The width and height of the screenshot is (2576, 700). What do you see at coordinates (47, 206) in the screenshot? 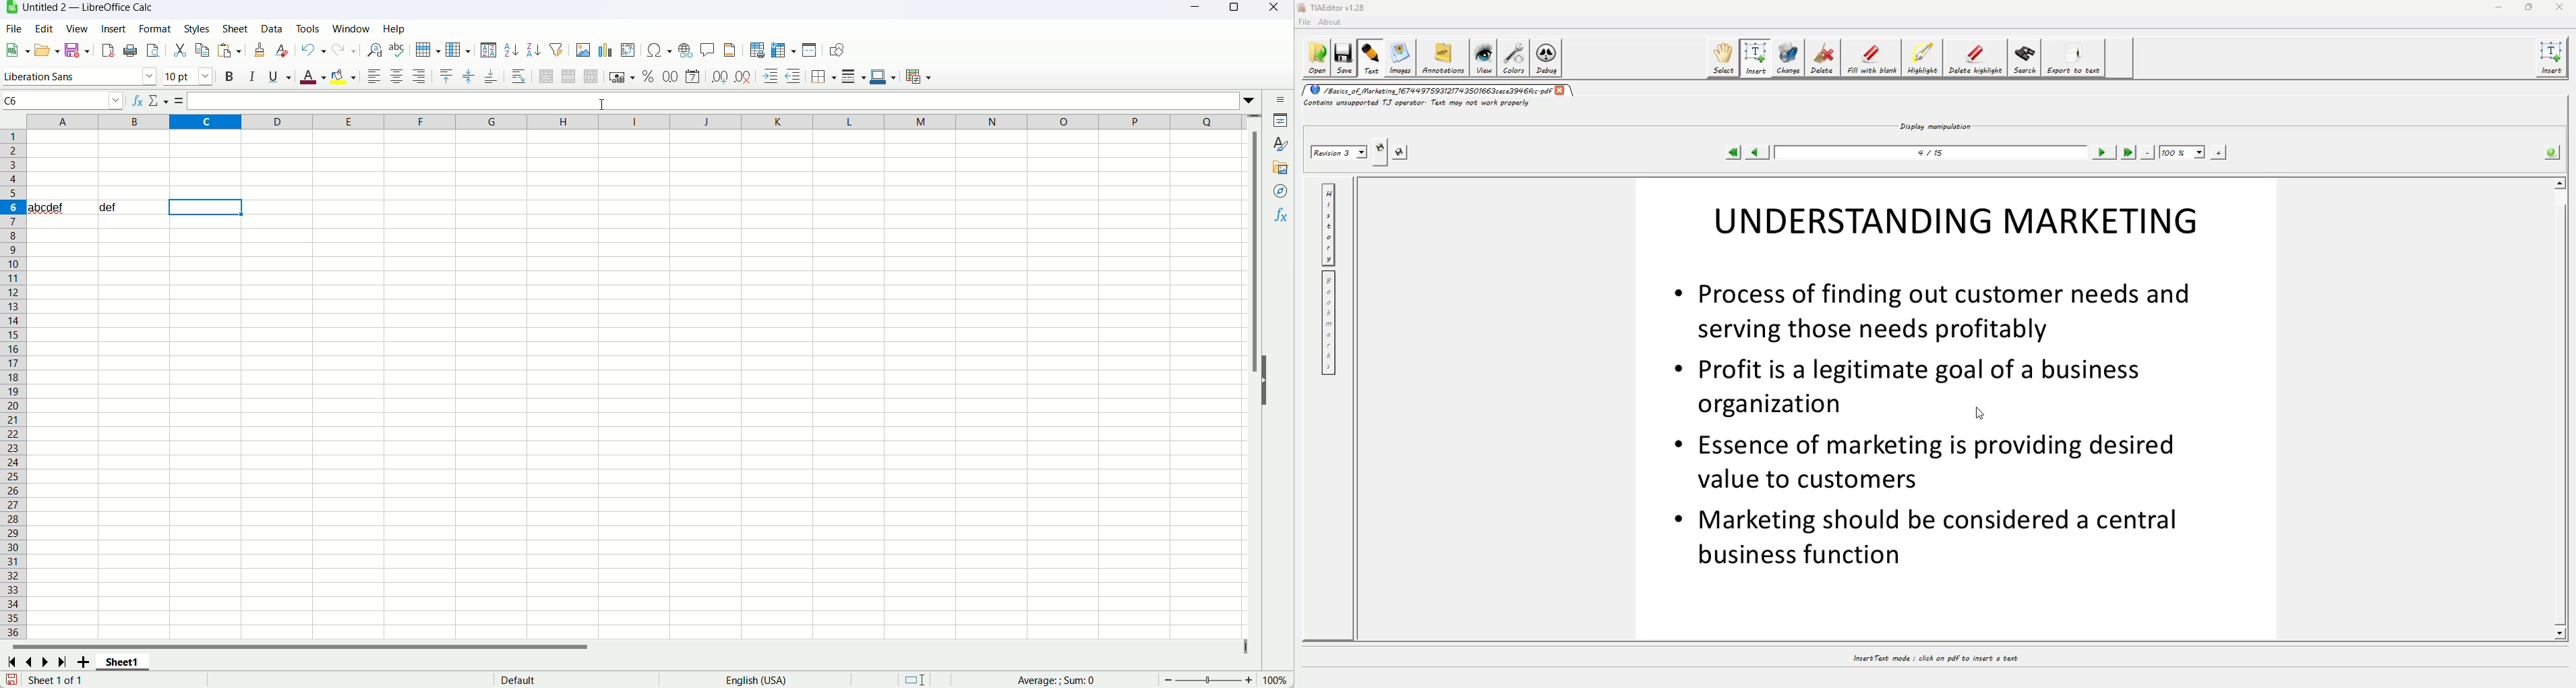
I see `abcdef` at bounding box center [47, 206].